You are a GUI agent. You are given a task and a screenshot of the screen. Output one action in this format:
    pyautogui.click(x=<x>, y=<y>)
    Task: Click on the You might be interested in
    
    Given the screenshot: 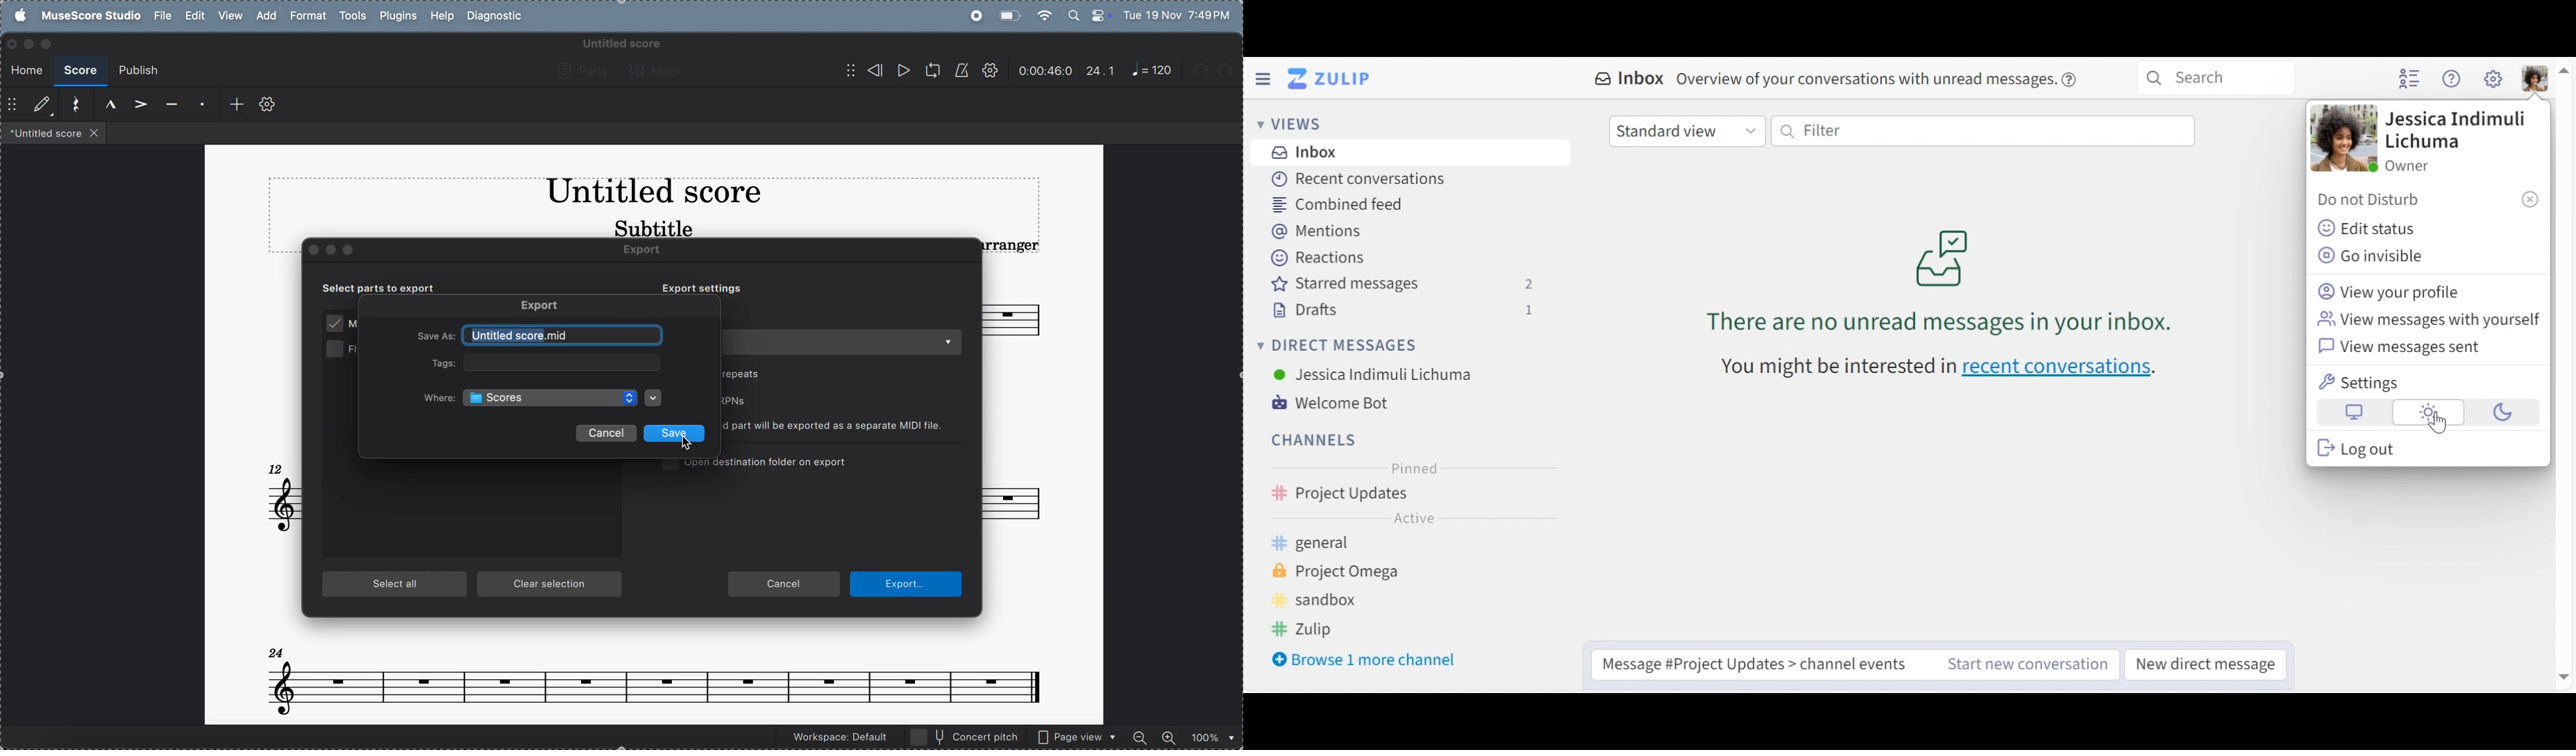 What is the action you would take?
    pyautogui.click(x=1823, y=371)
    